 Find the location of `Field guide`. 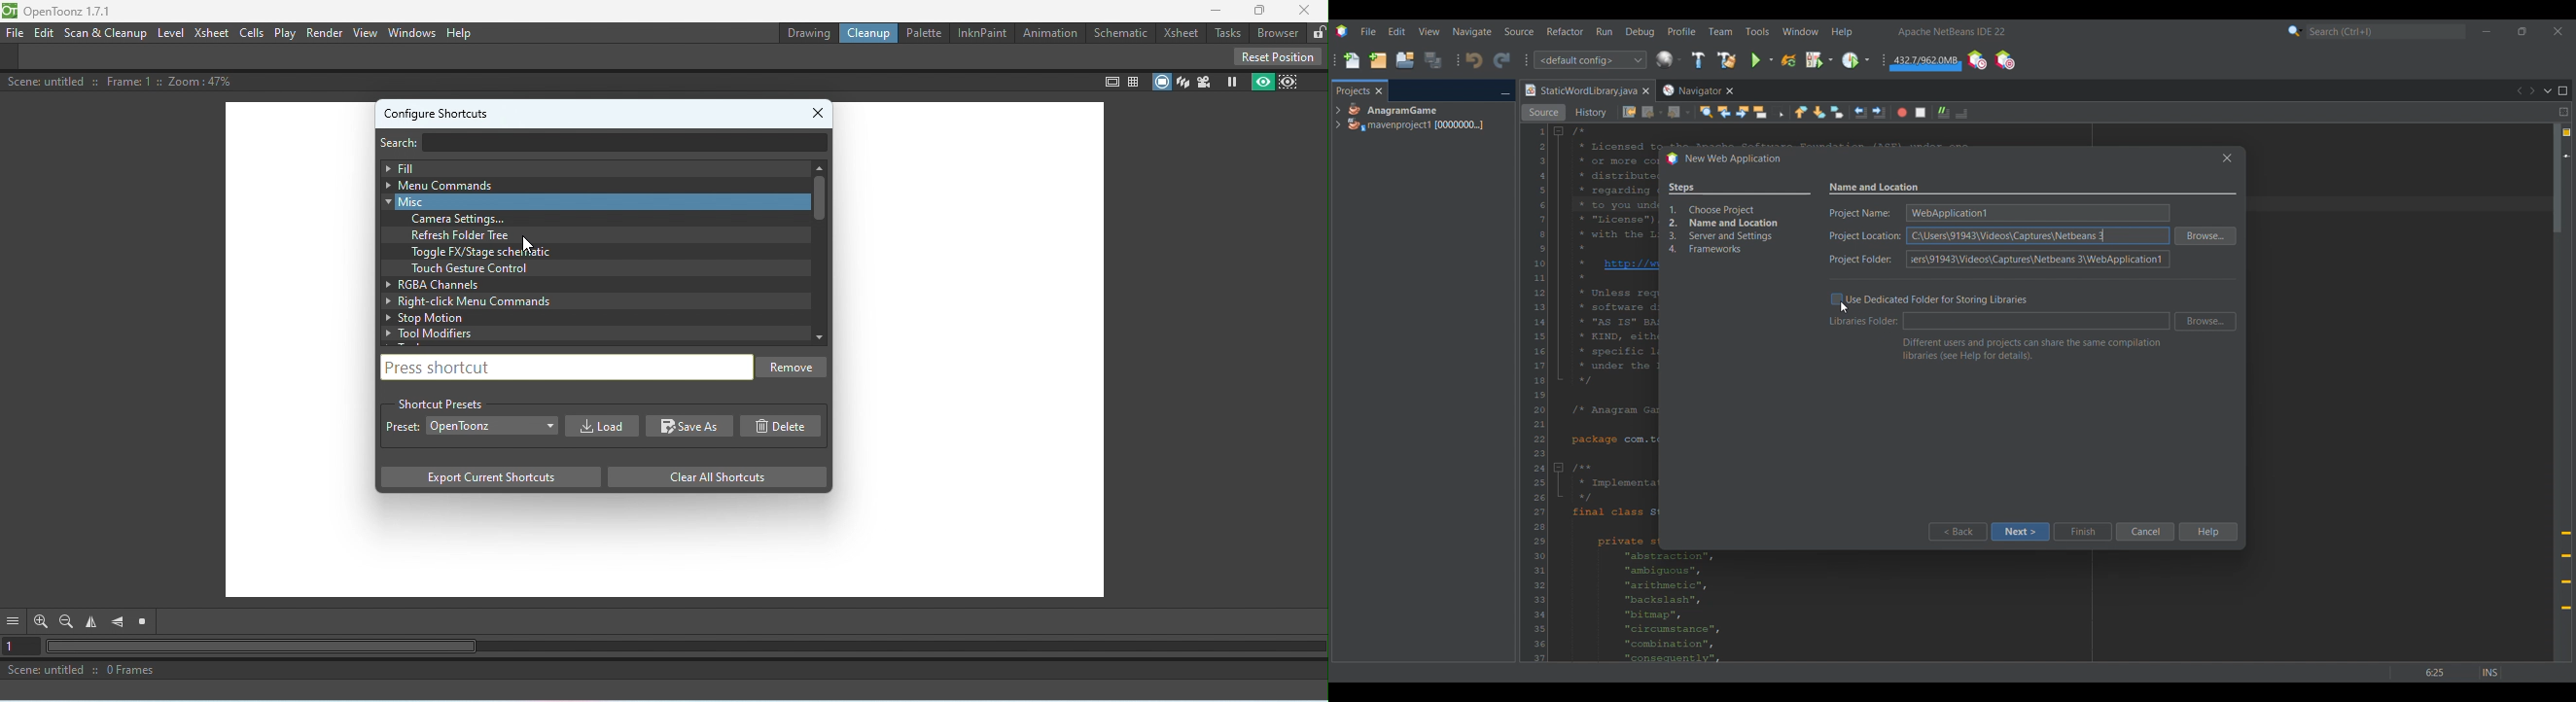

Field guide is located at coordinates (1134, 81).